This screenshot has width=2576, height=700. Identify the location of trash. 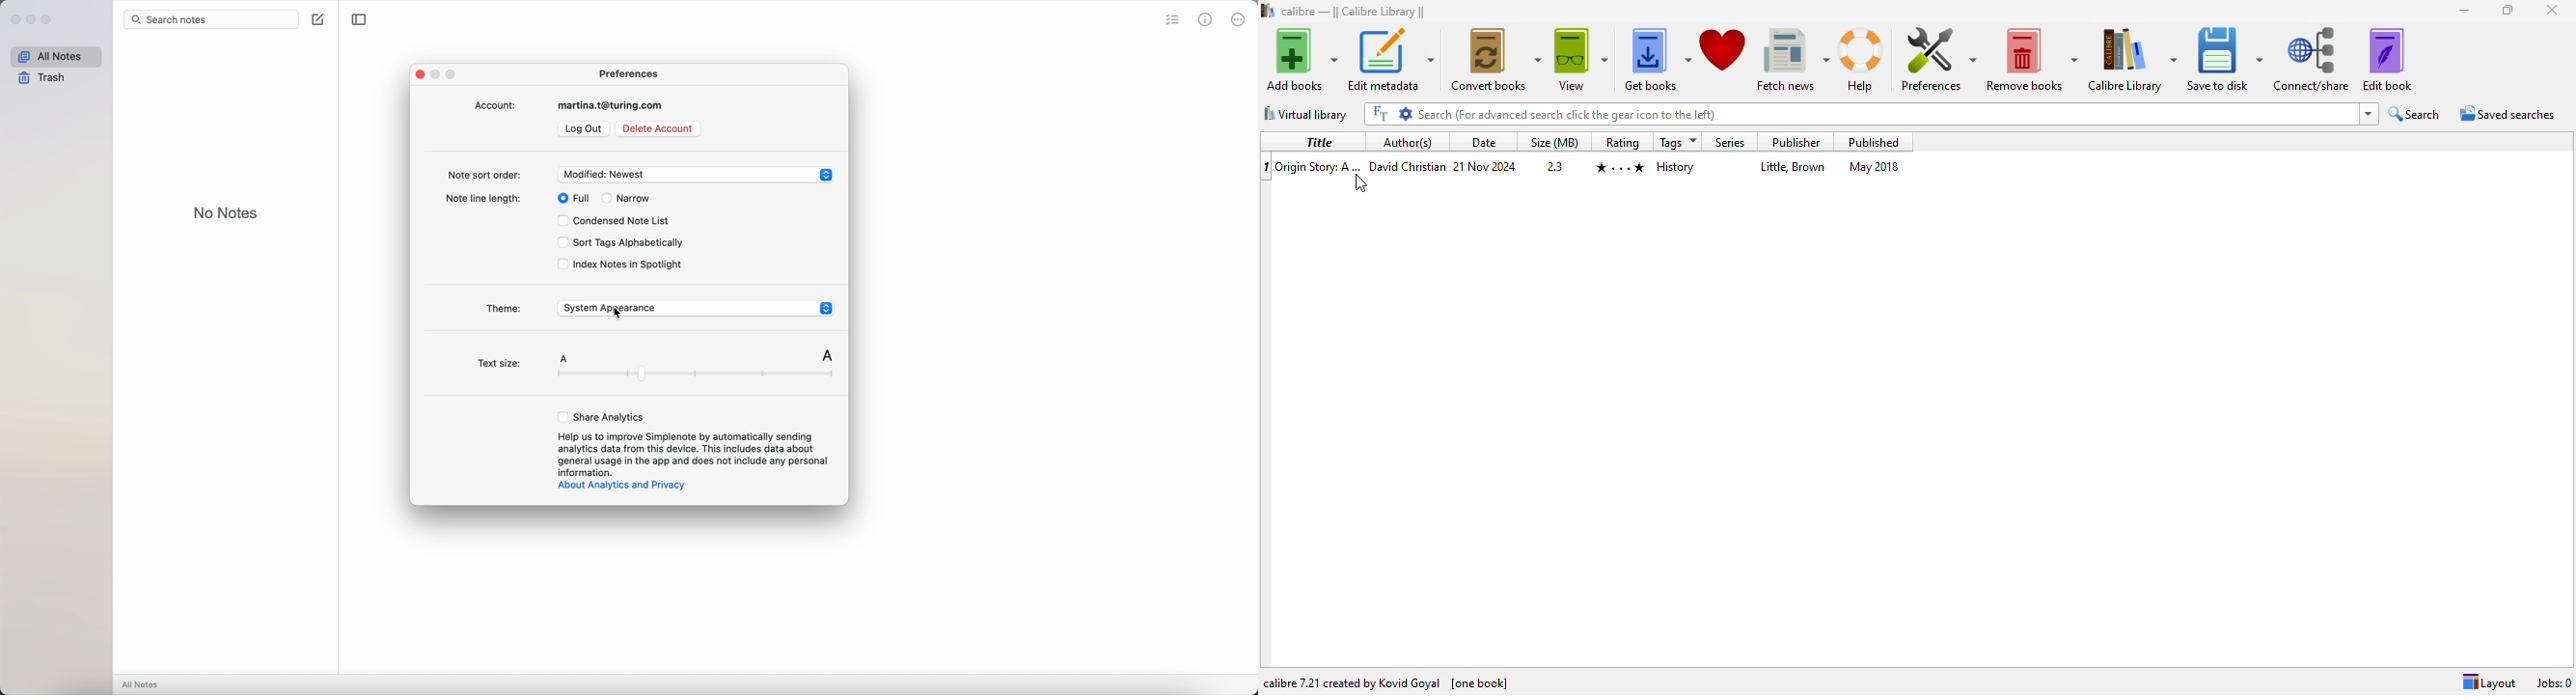
(44, 78).